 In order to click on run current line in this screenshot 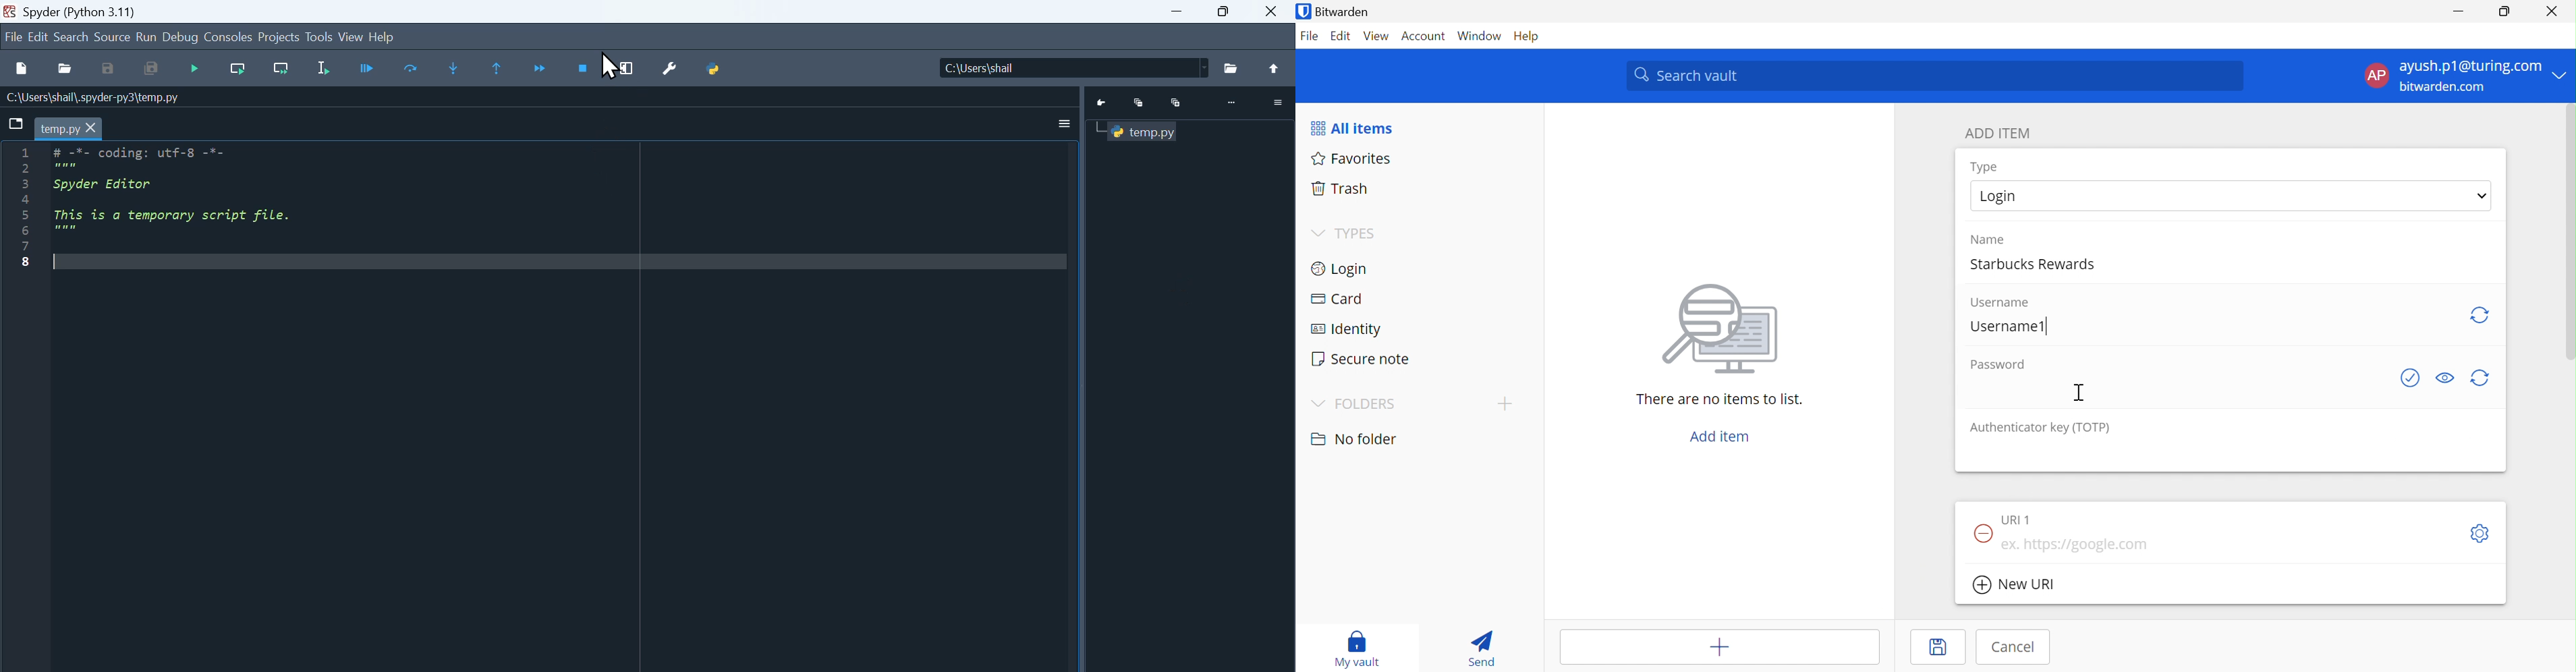, I will do `click(237, 72)`.